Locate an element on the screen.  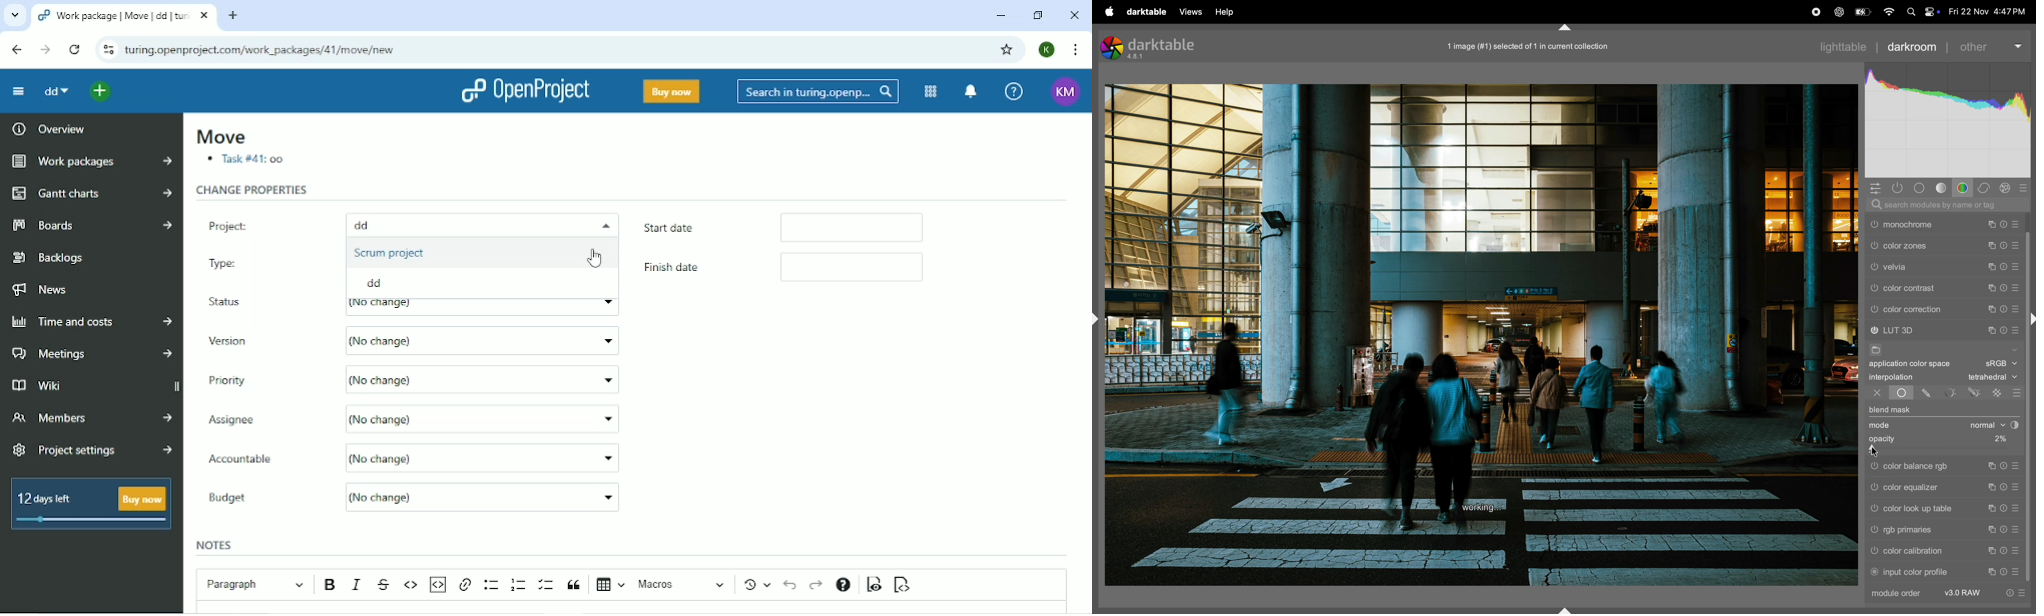
reset is located at coordinates (2003, 265).